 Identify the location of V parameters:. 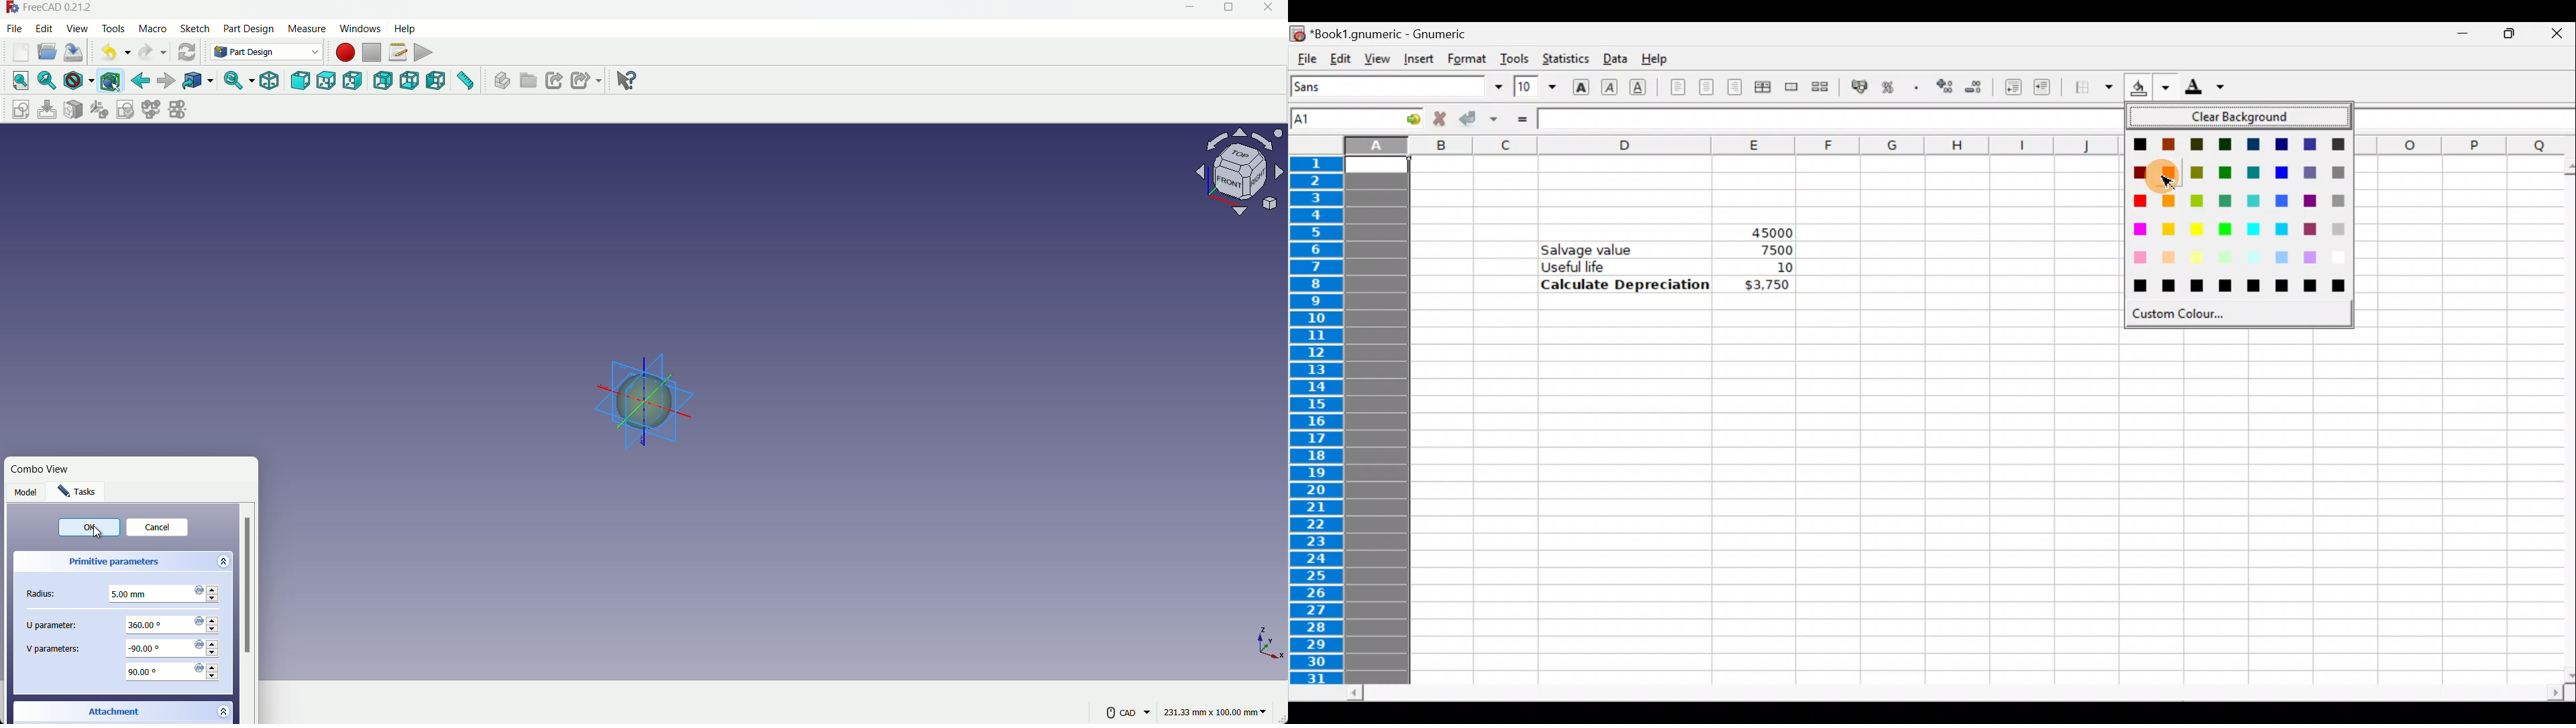
(53, 648).